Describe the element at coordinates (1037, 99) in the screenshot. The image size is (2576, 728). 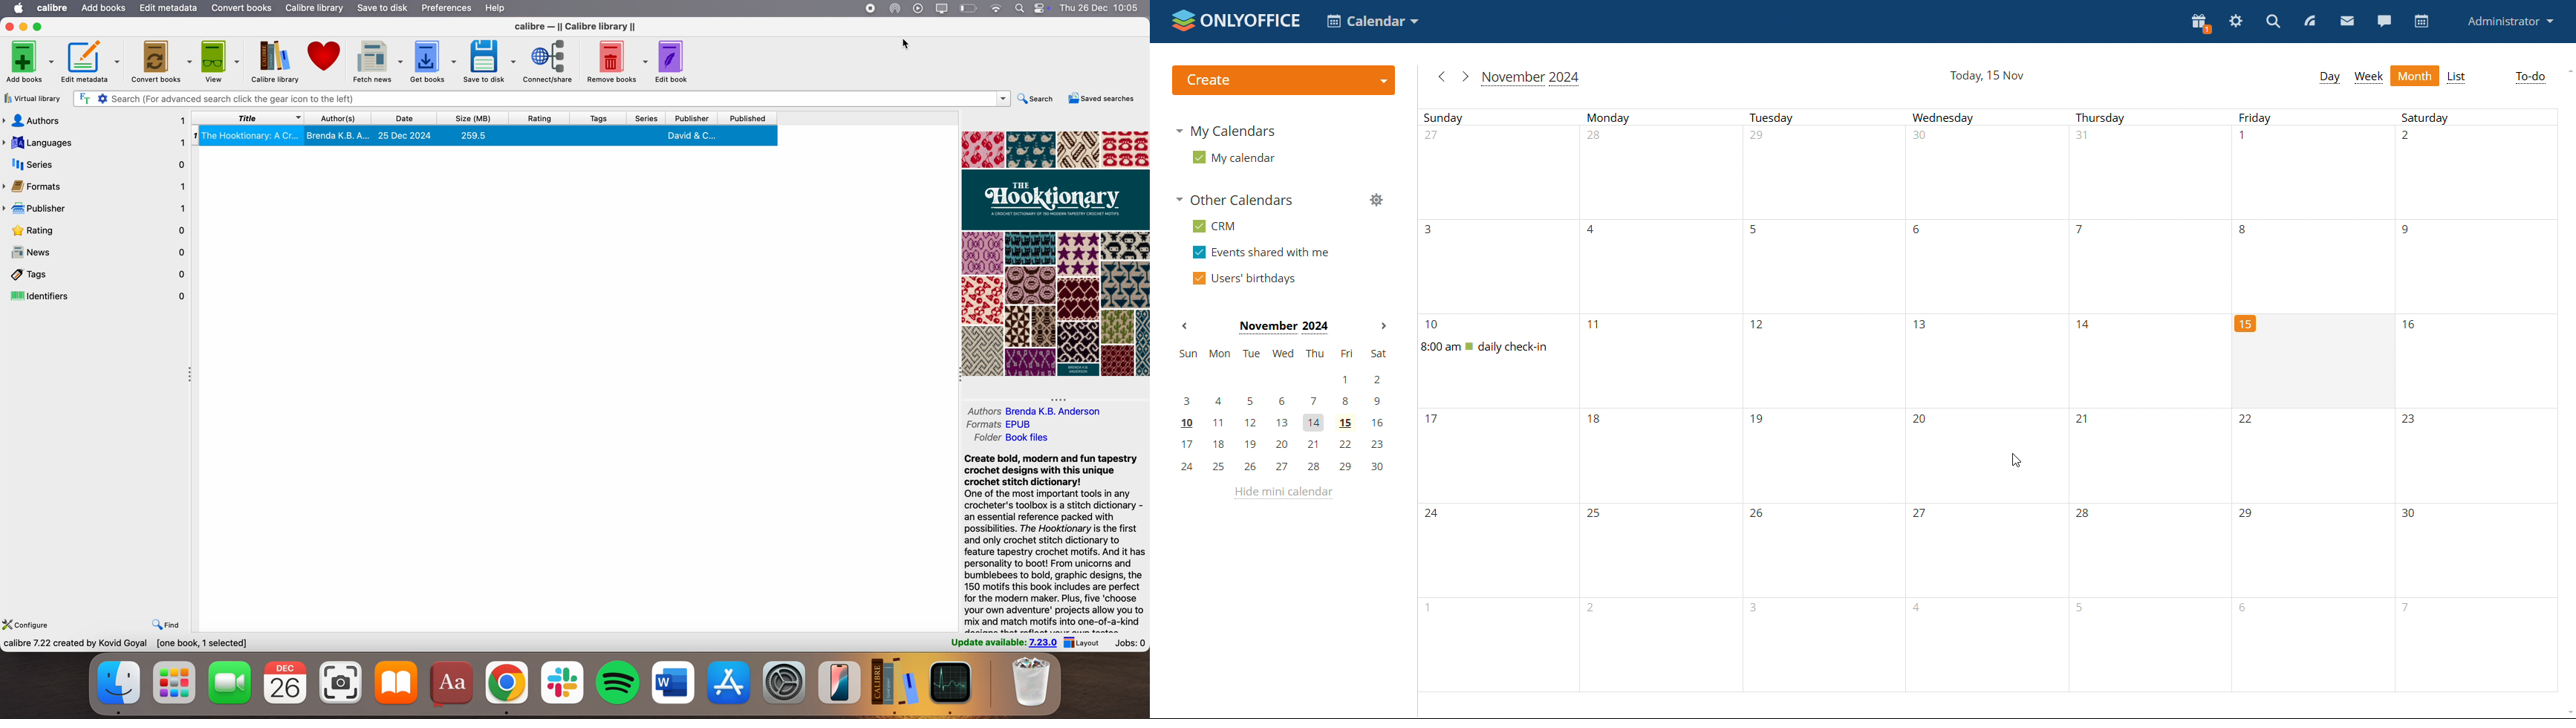
I see `search` at that location.